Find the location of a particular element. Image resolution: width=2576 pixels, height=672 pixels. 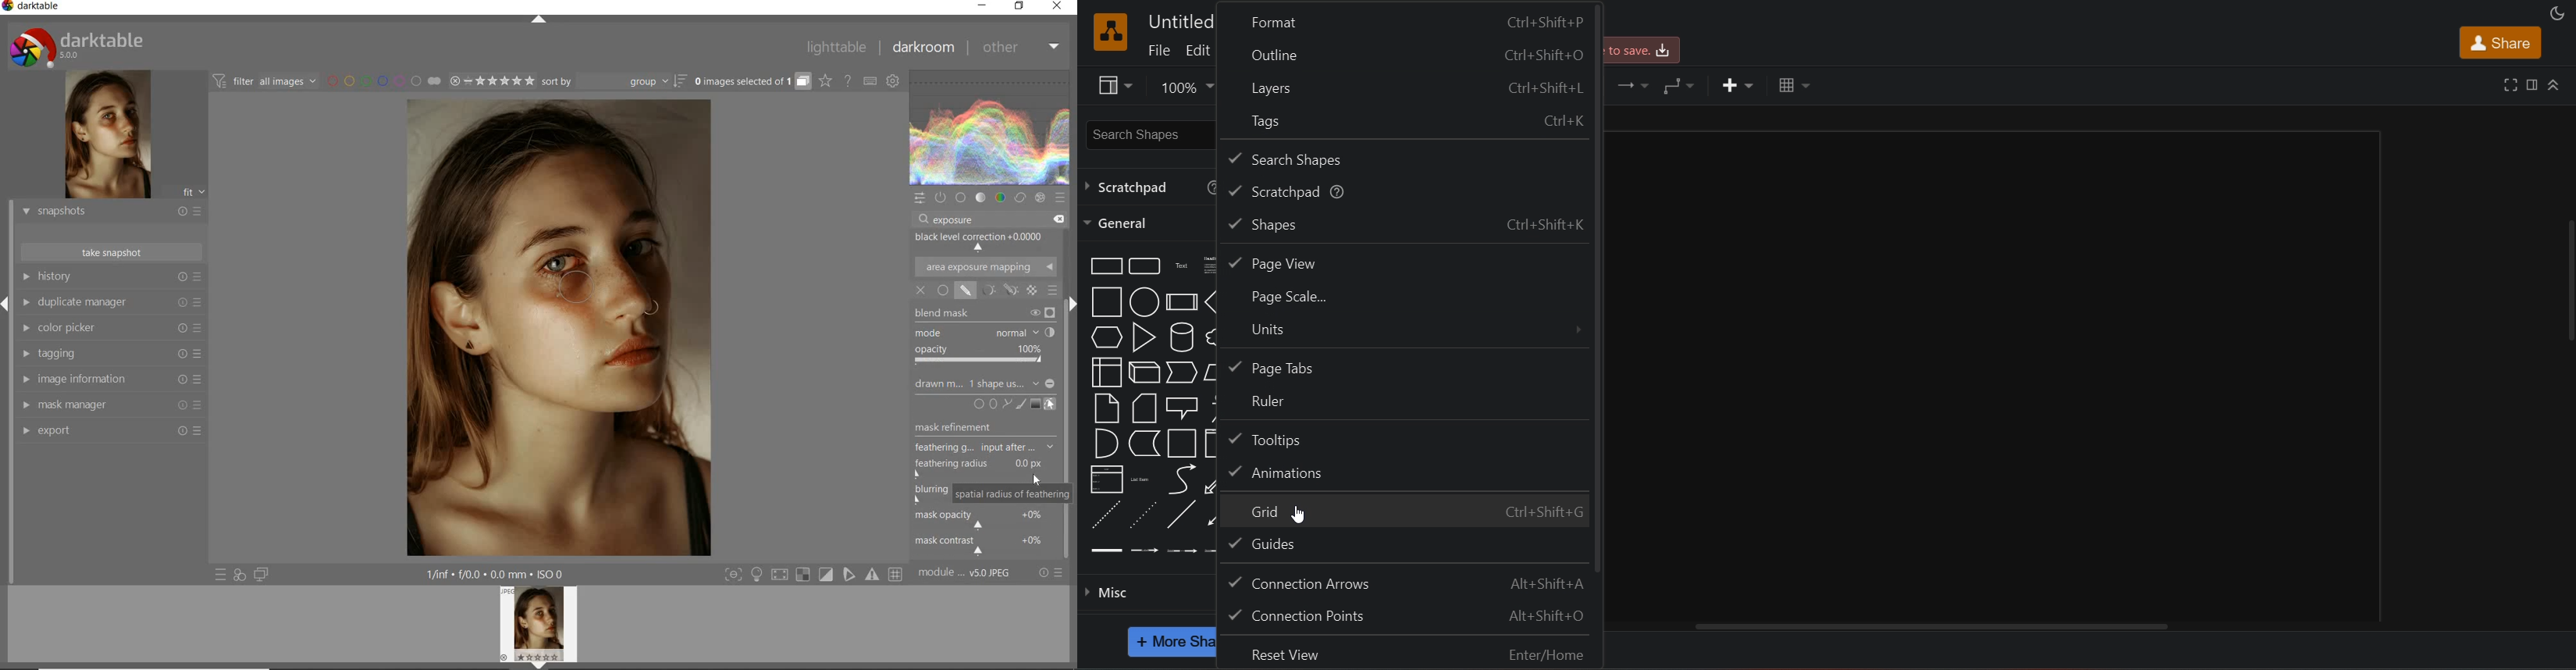

logo is located at coordinates (1110, 30).